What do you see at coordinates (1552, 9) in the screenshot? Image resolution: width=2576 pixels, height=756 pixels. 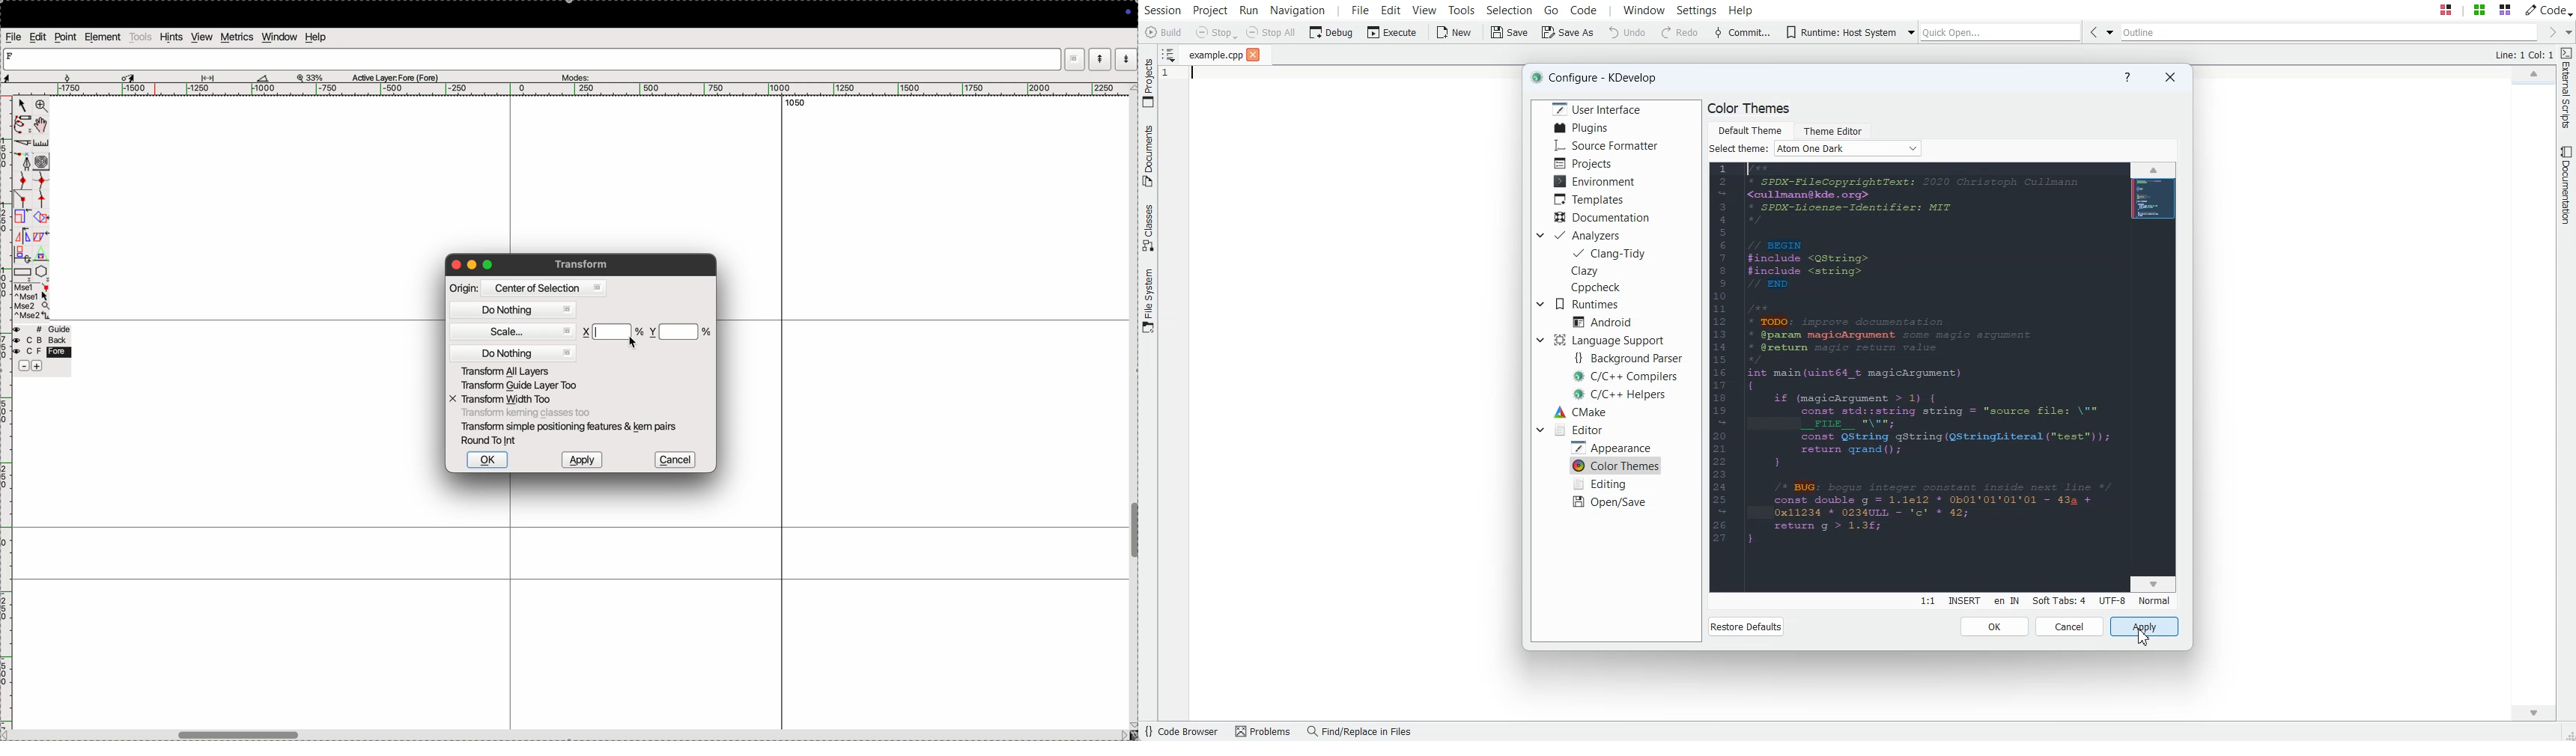 I see `Go` at bounding box center [1552, 9].